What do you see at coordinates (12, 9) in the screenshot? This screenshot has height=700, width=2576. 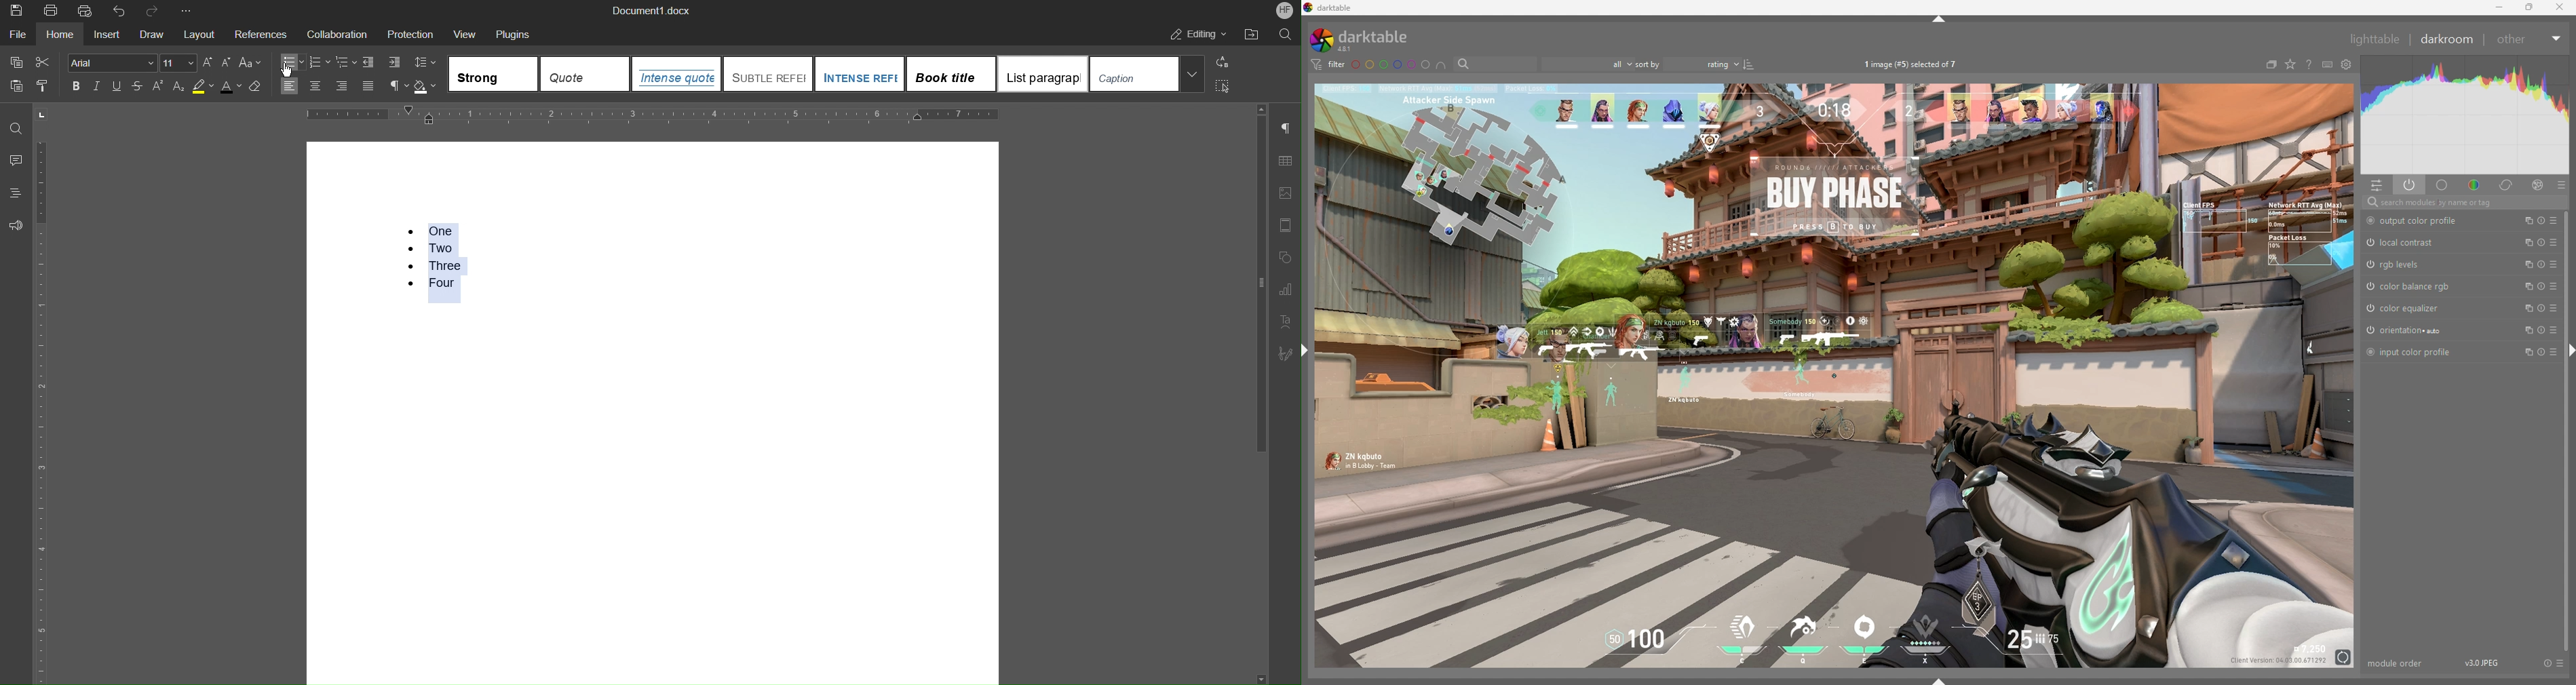 I see `Save` at bounding box center [12, 9].